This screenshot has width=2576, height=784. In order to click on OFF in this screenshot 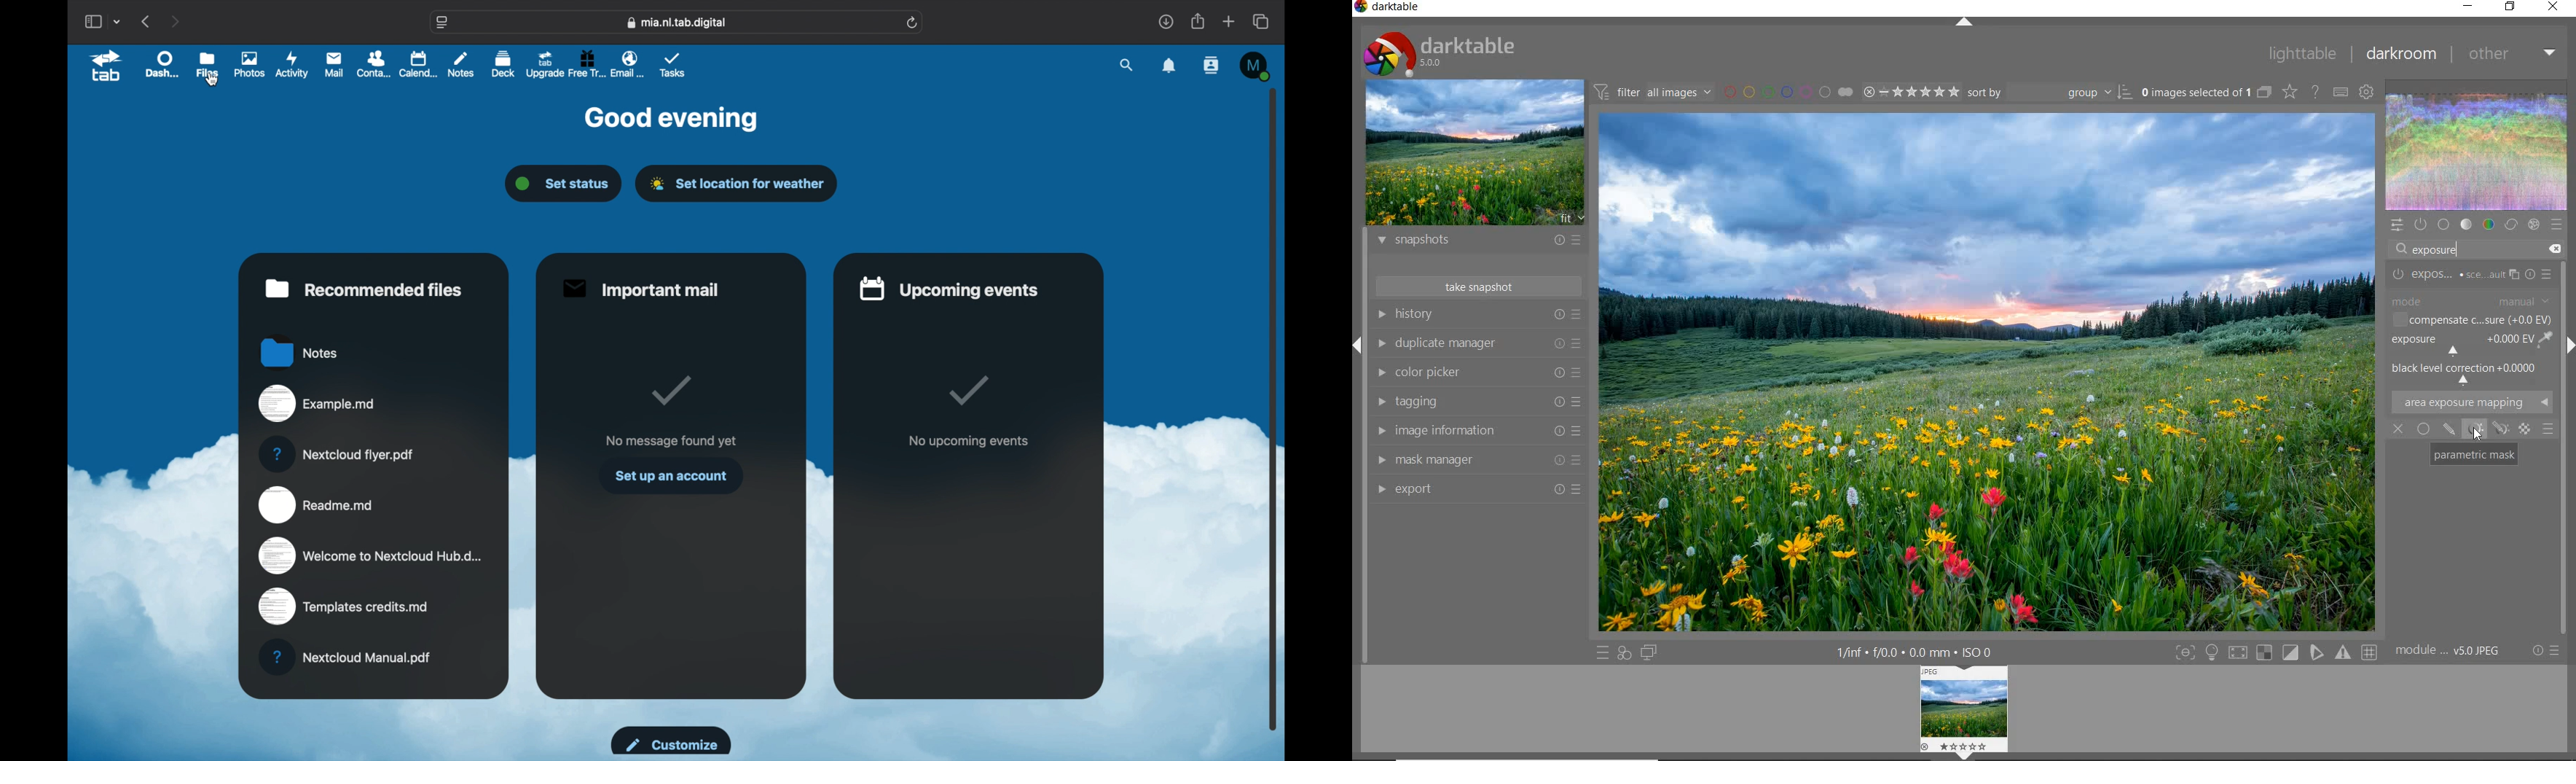, I will do `click(2400, 428)`.